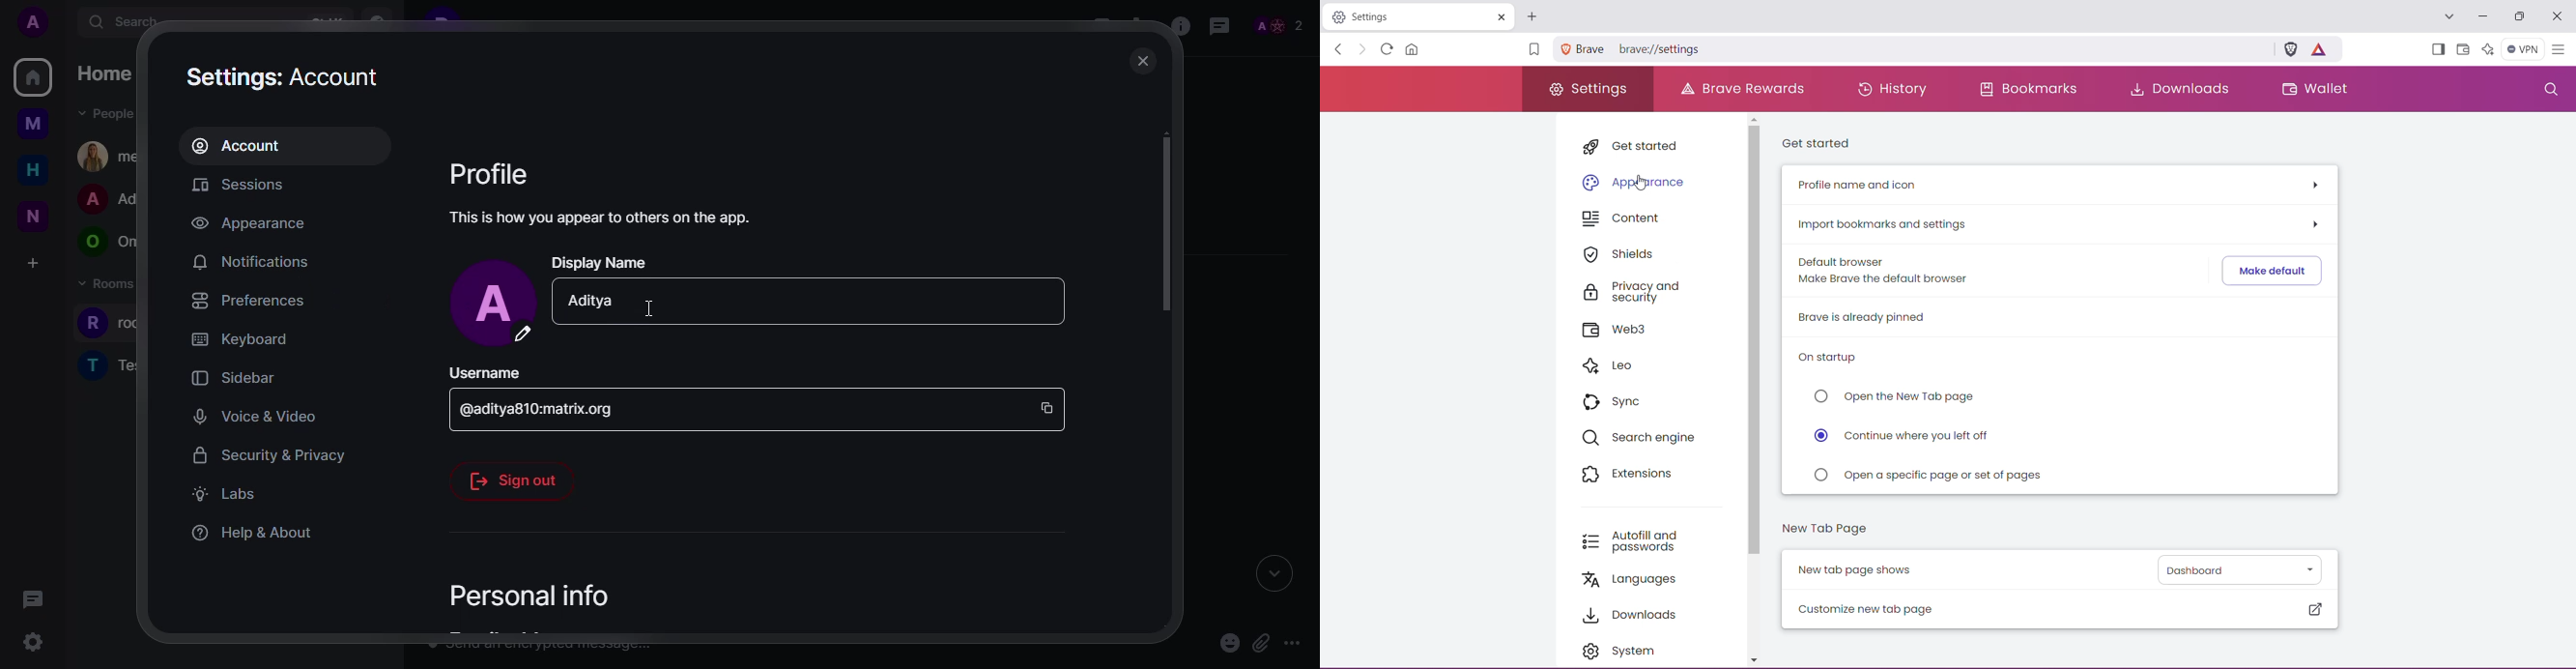  I want to click on Leo, so click(1604, 365).